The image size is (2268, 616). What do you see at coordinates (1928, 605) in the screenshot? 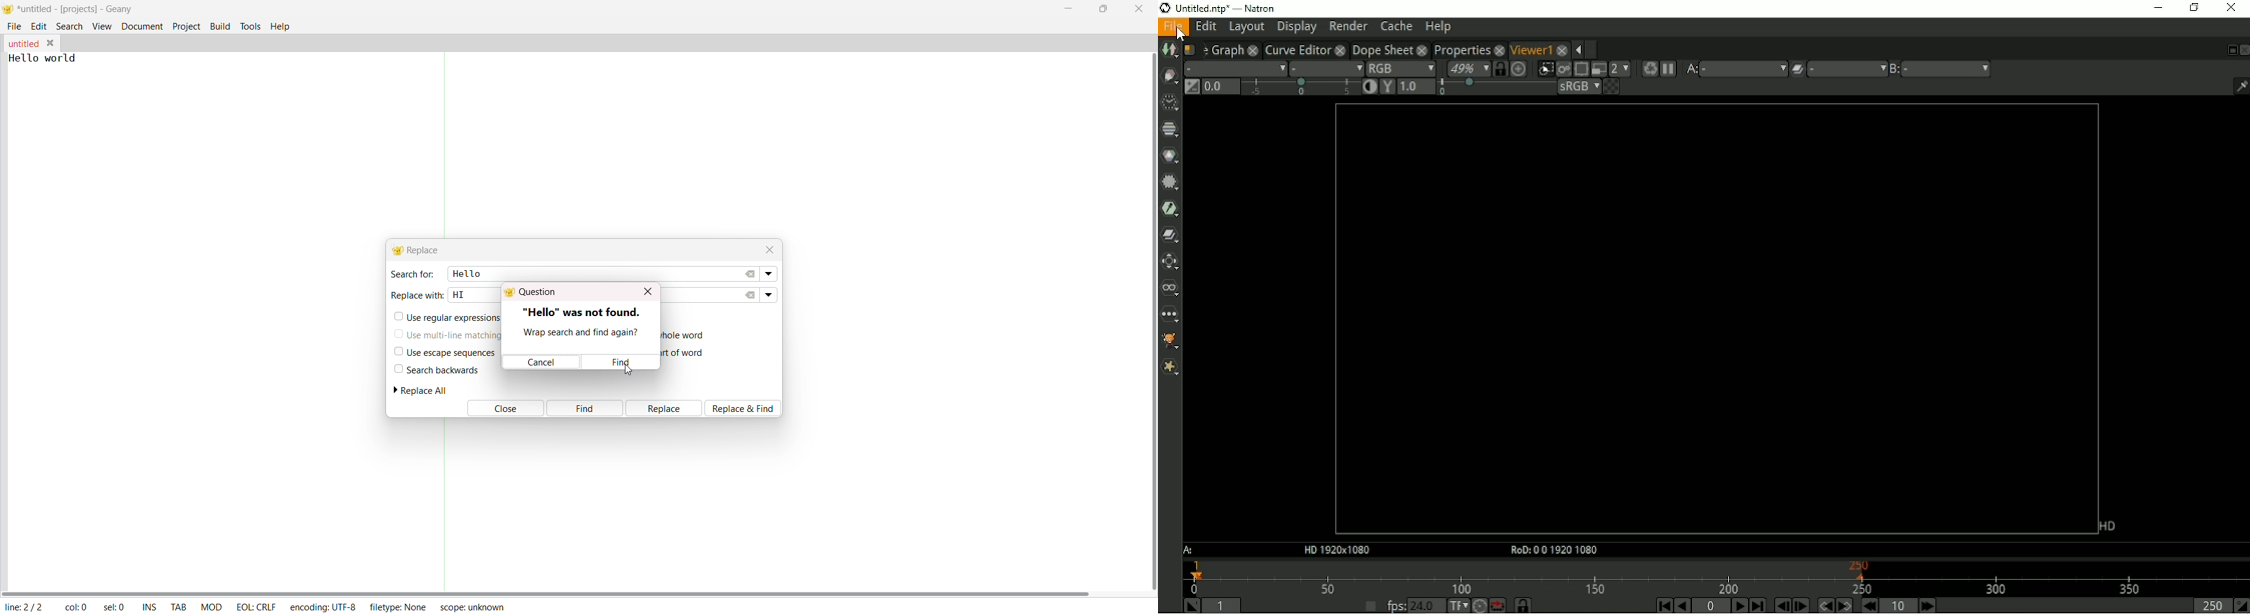
I see `Next increment` at bounding box center [1928, 605].